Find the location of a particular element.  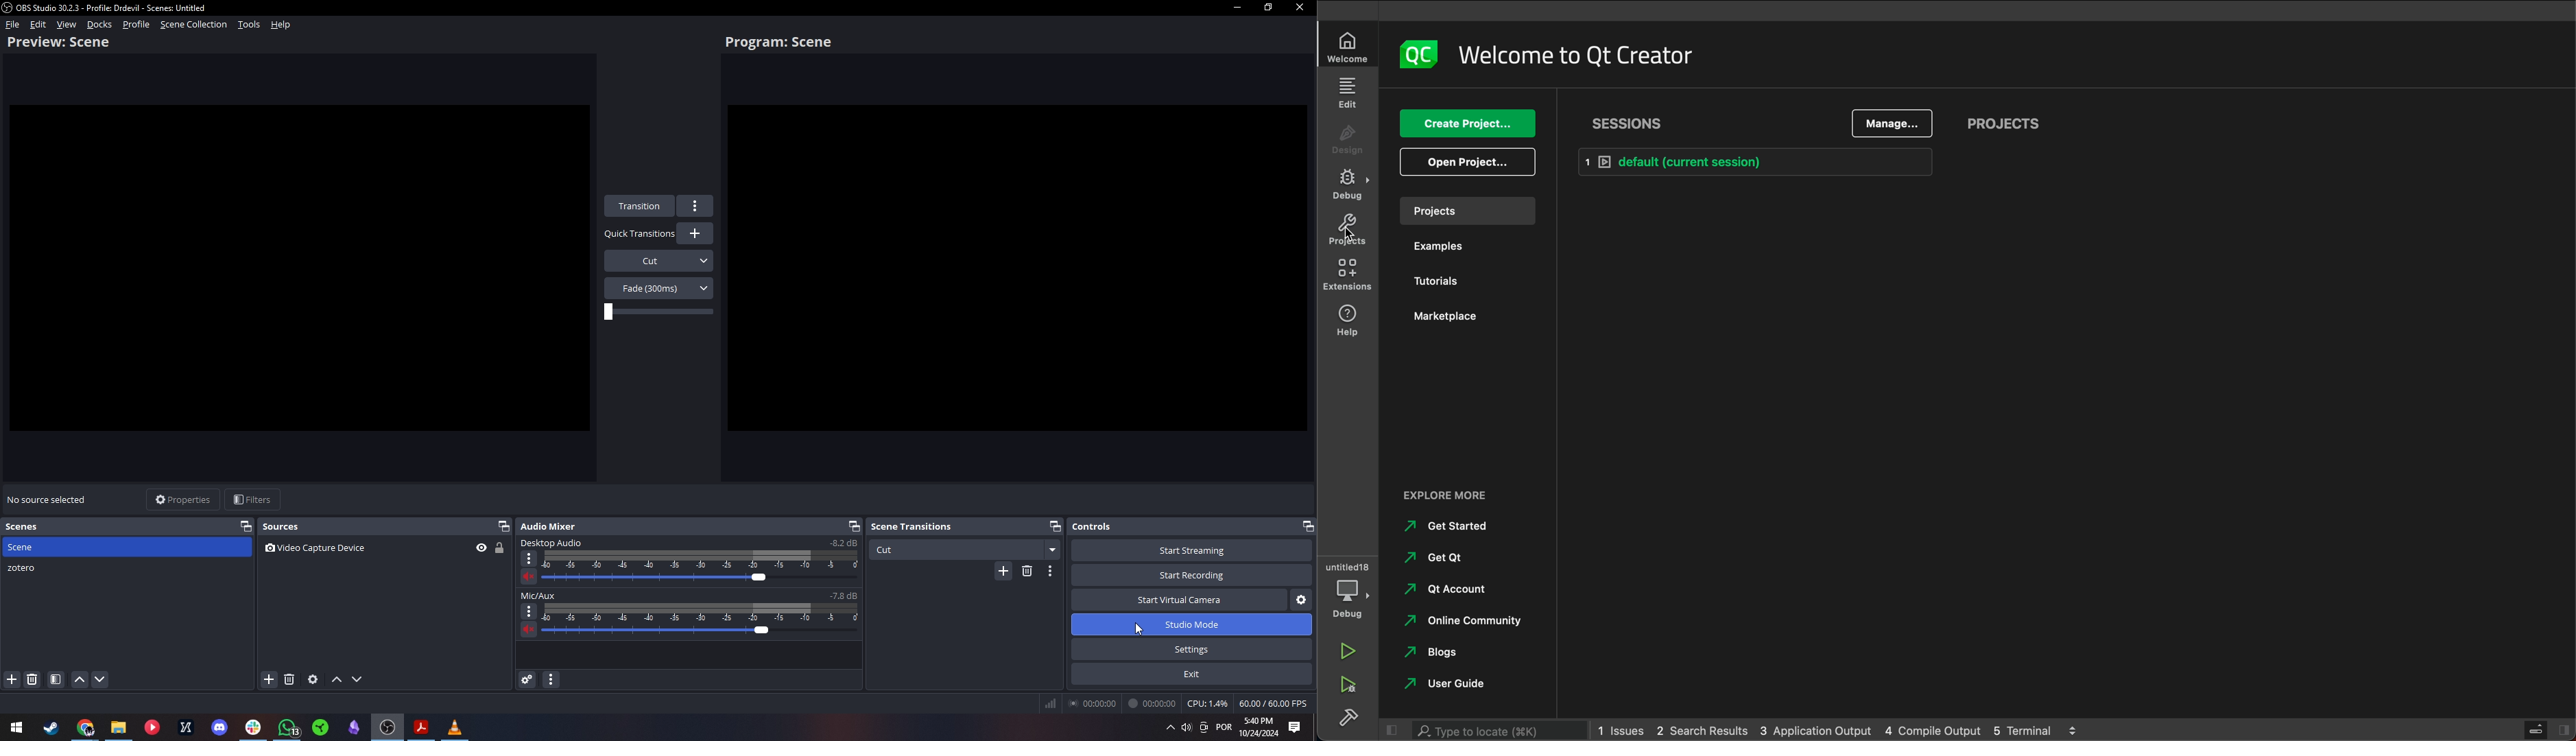

Scene is located at coordinates (129, 547).